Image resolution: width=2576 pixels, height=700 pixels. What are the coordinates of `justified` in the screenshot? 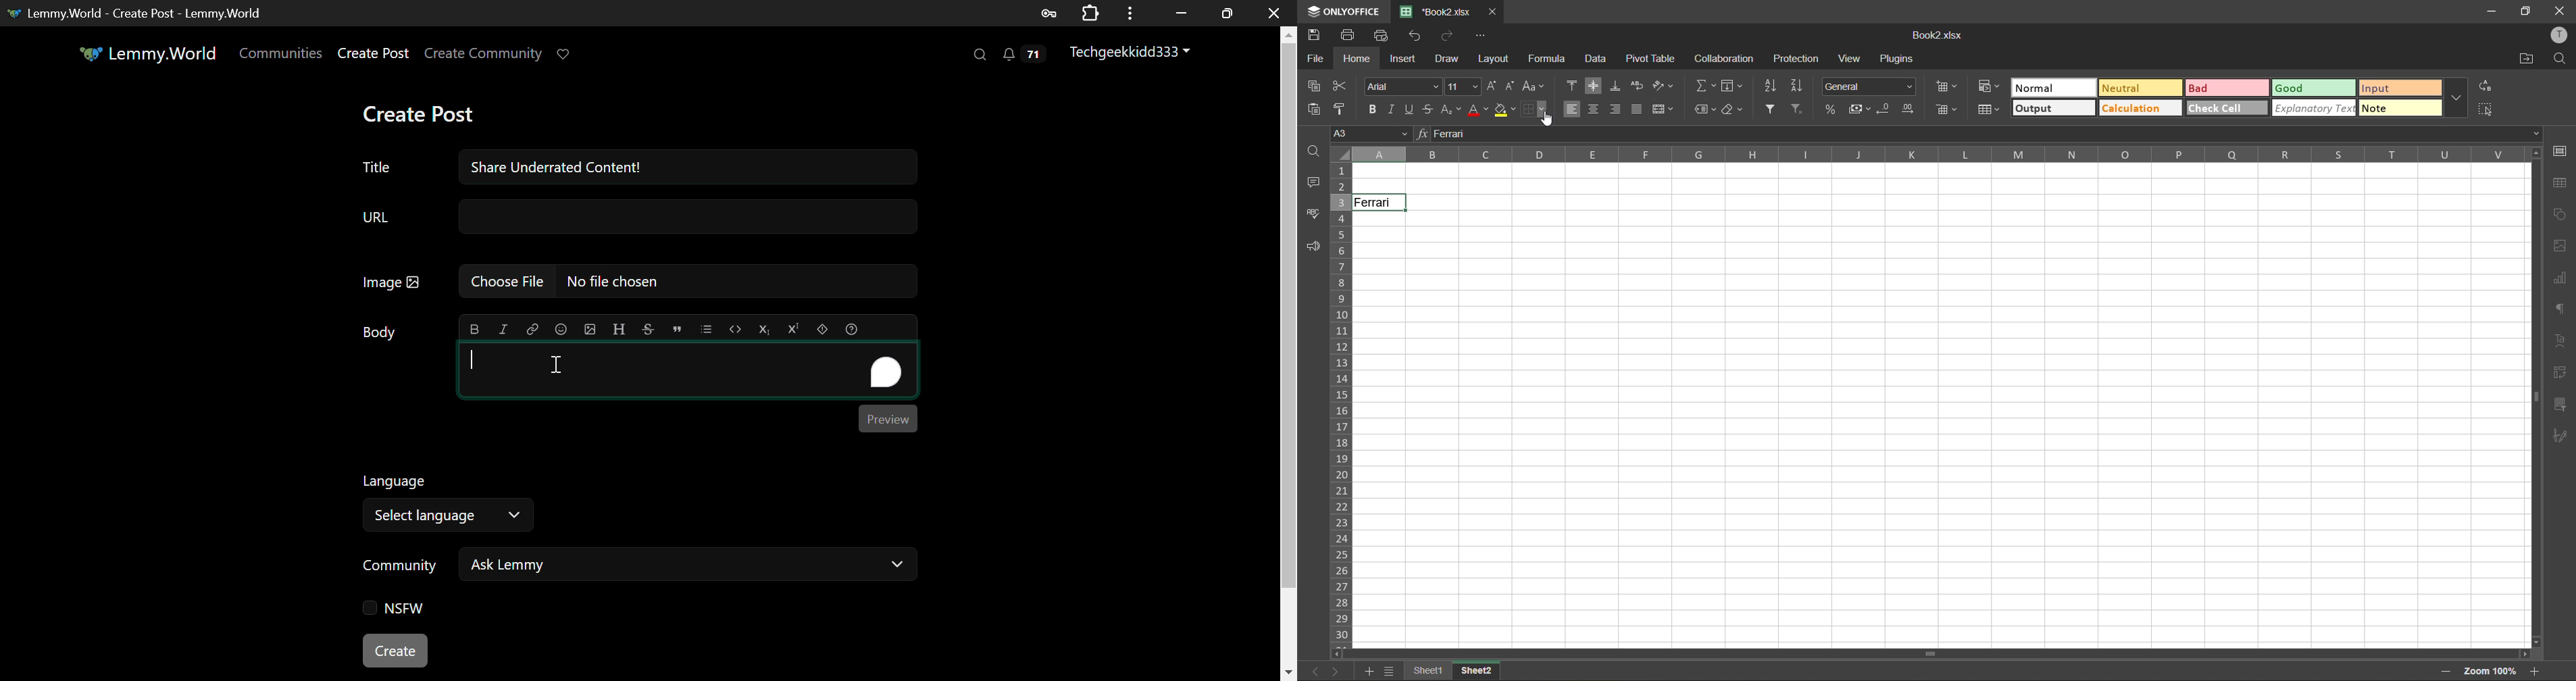 It's located at (1635, 109).